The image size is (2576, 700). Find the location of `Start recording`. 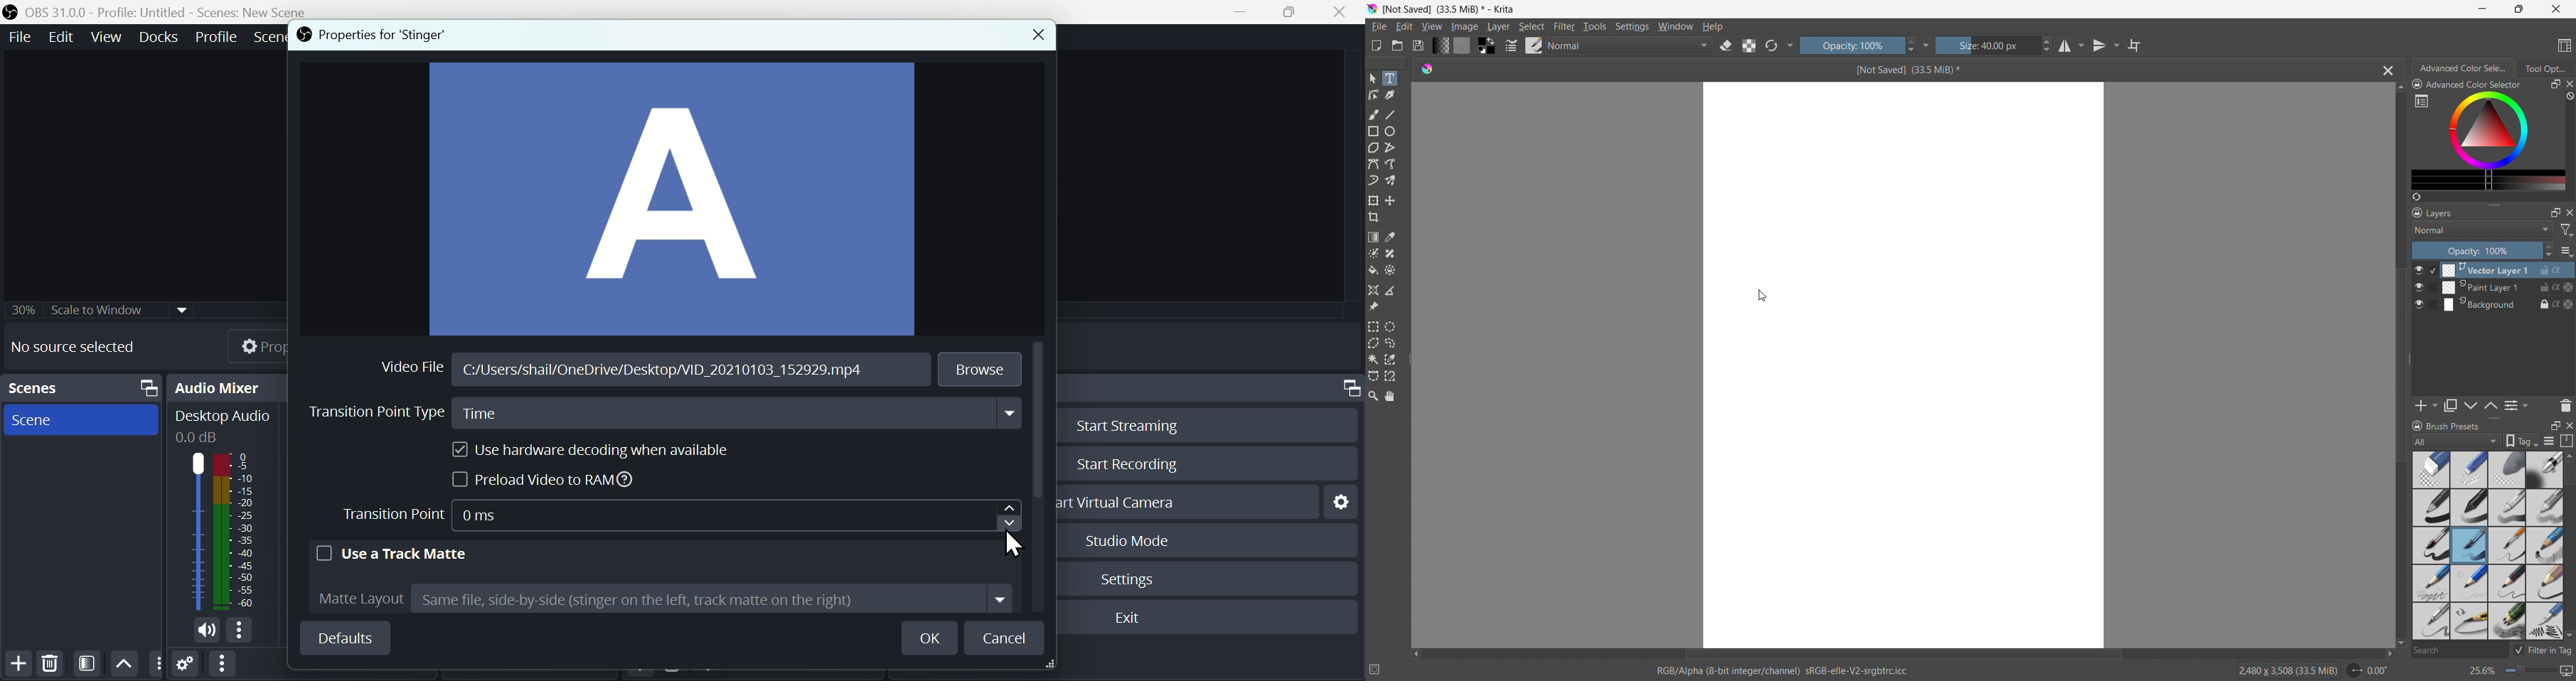

Start recording is located at coordinates (1124, 466).